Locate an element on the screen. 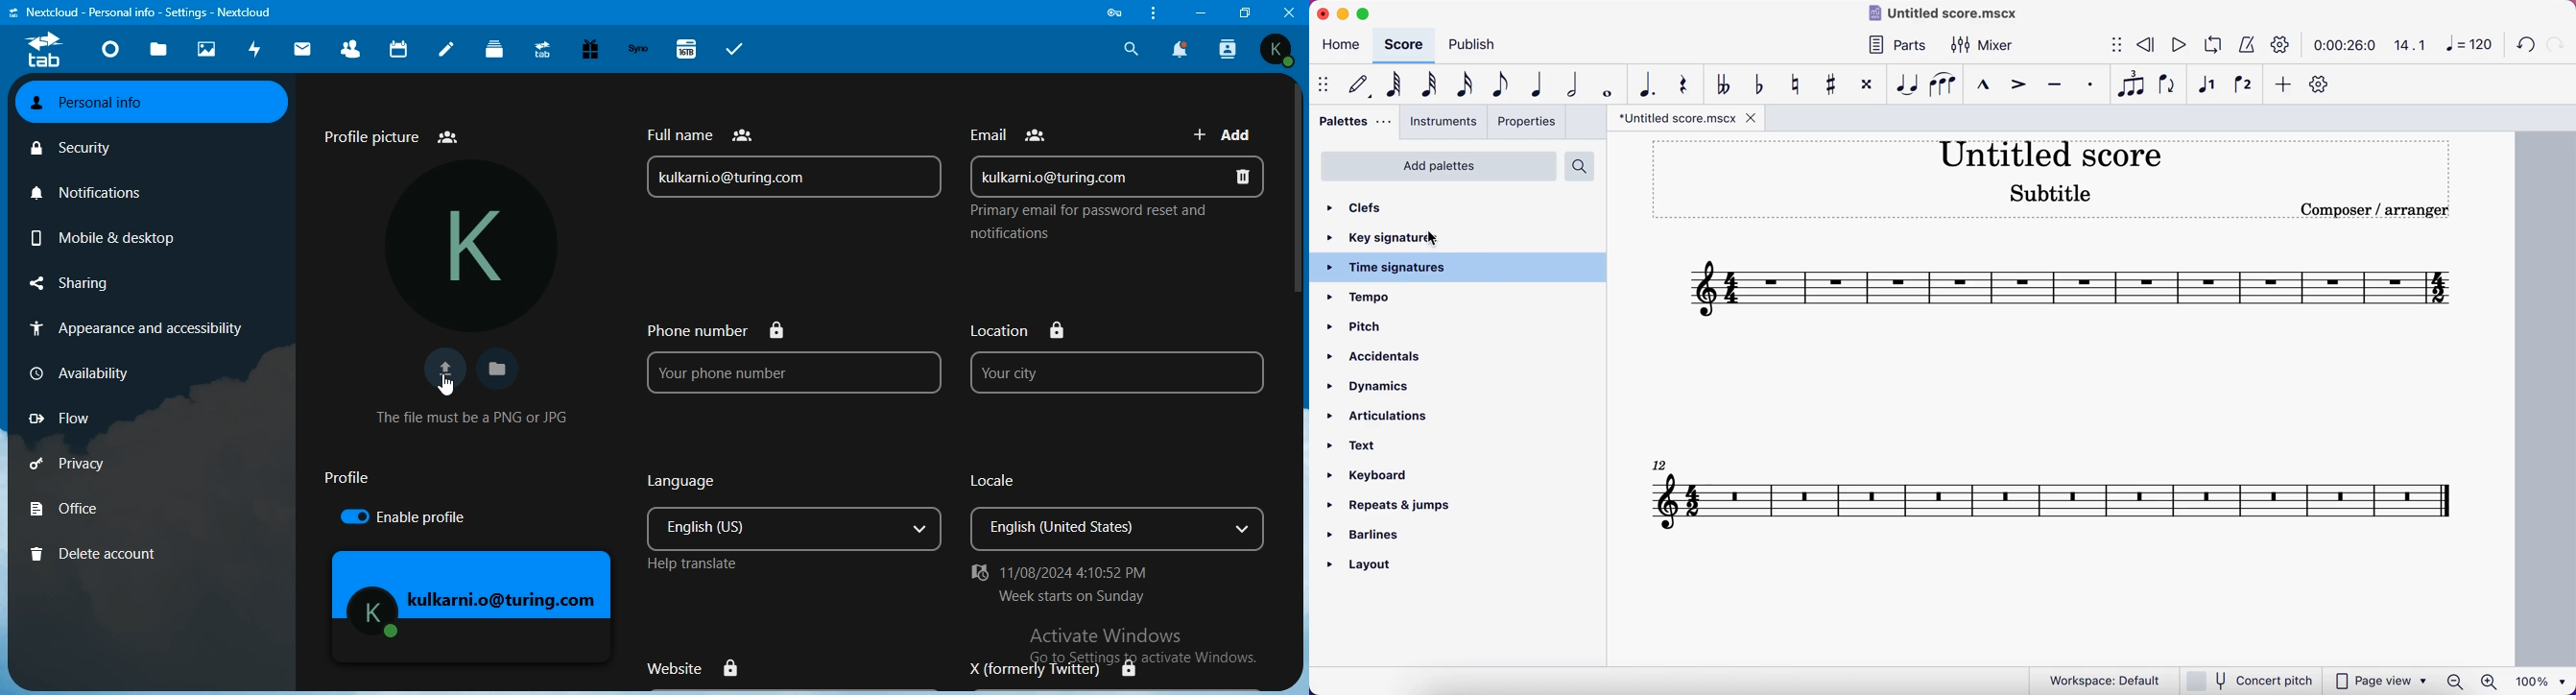 This screenshot has height=700, width=2576. concert pitch is located at coordinates (2249, 680).